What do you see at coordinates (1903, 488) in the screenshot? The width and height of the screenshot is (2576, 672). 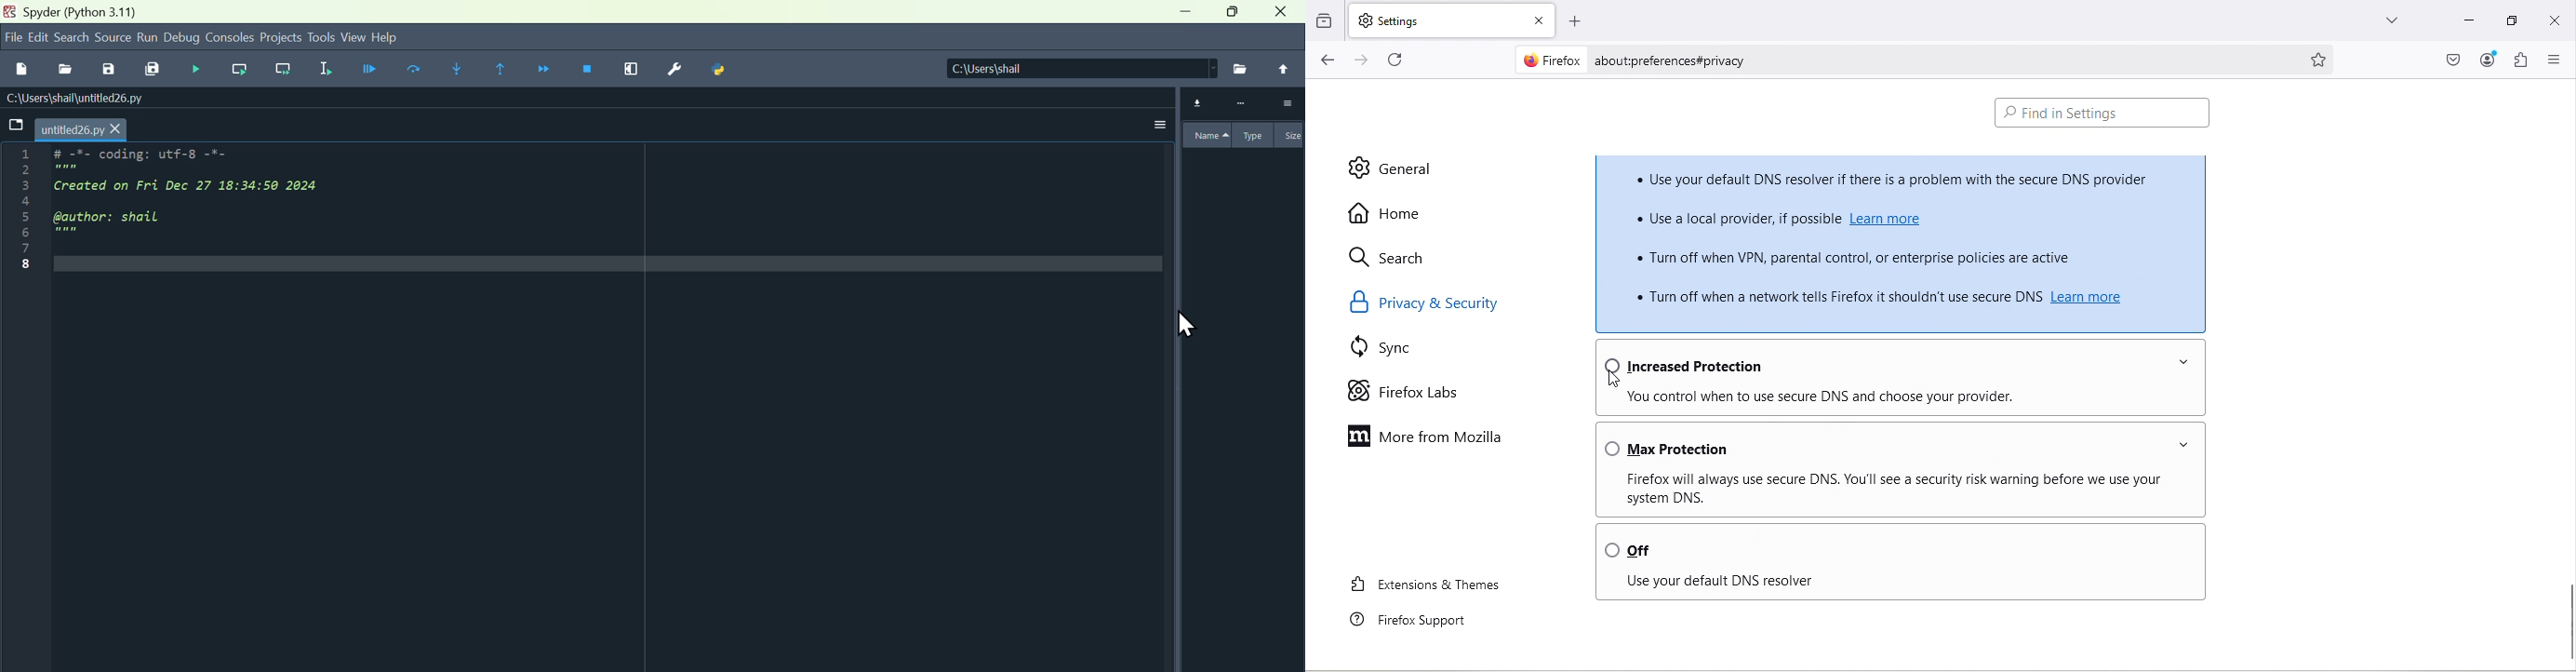 I see `Firefox will always use secure DNS . You'll see a security risk warning before we use your system DNS` at bounding box center [1903, 488].